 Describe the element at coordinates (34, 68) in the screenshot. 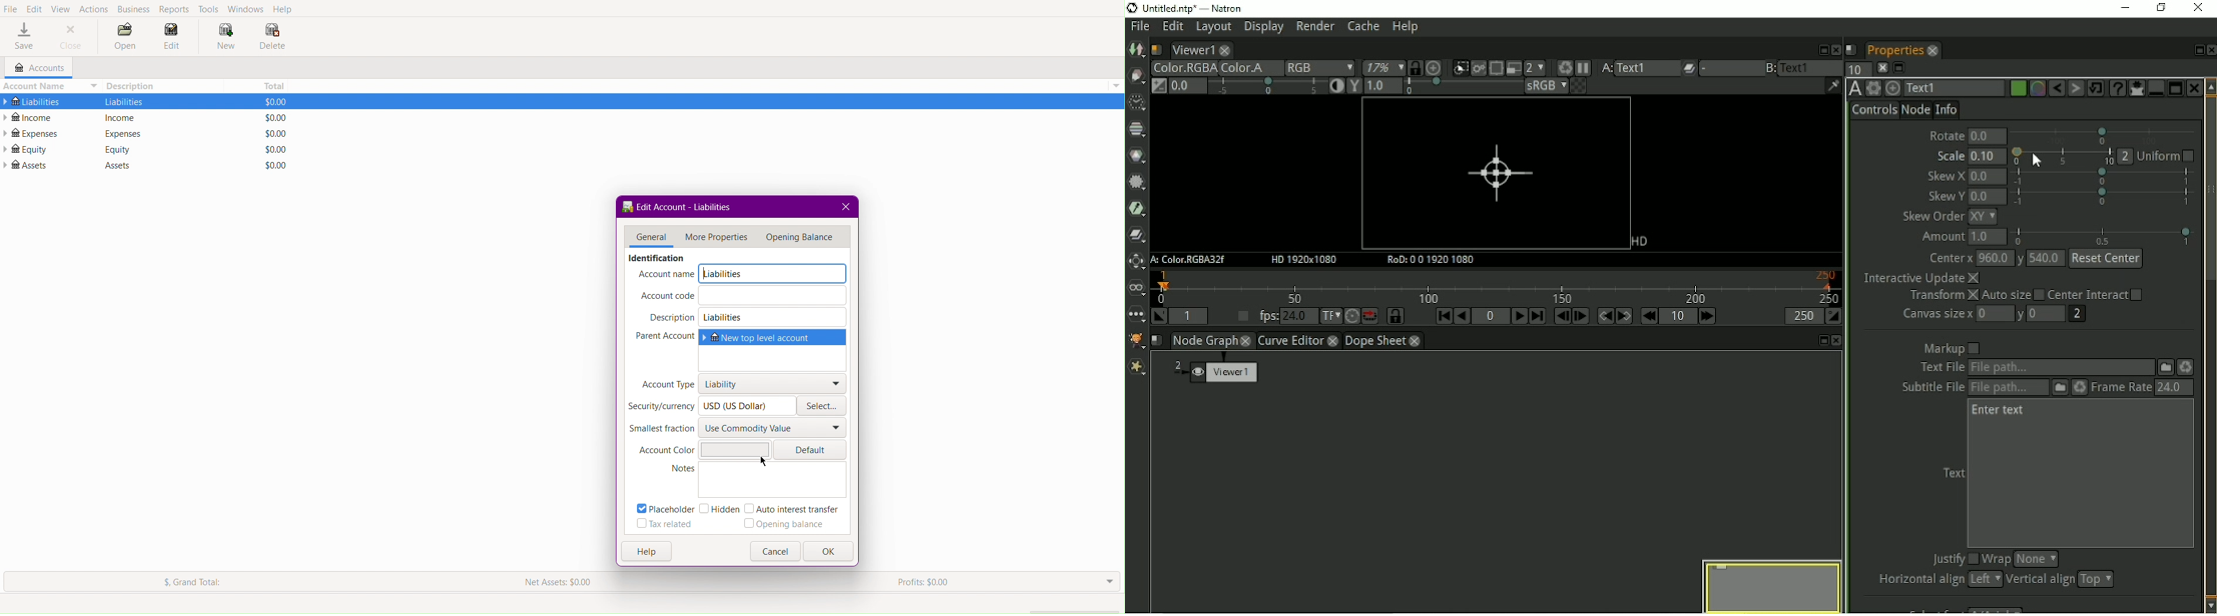

I see `Accounts` at that location.